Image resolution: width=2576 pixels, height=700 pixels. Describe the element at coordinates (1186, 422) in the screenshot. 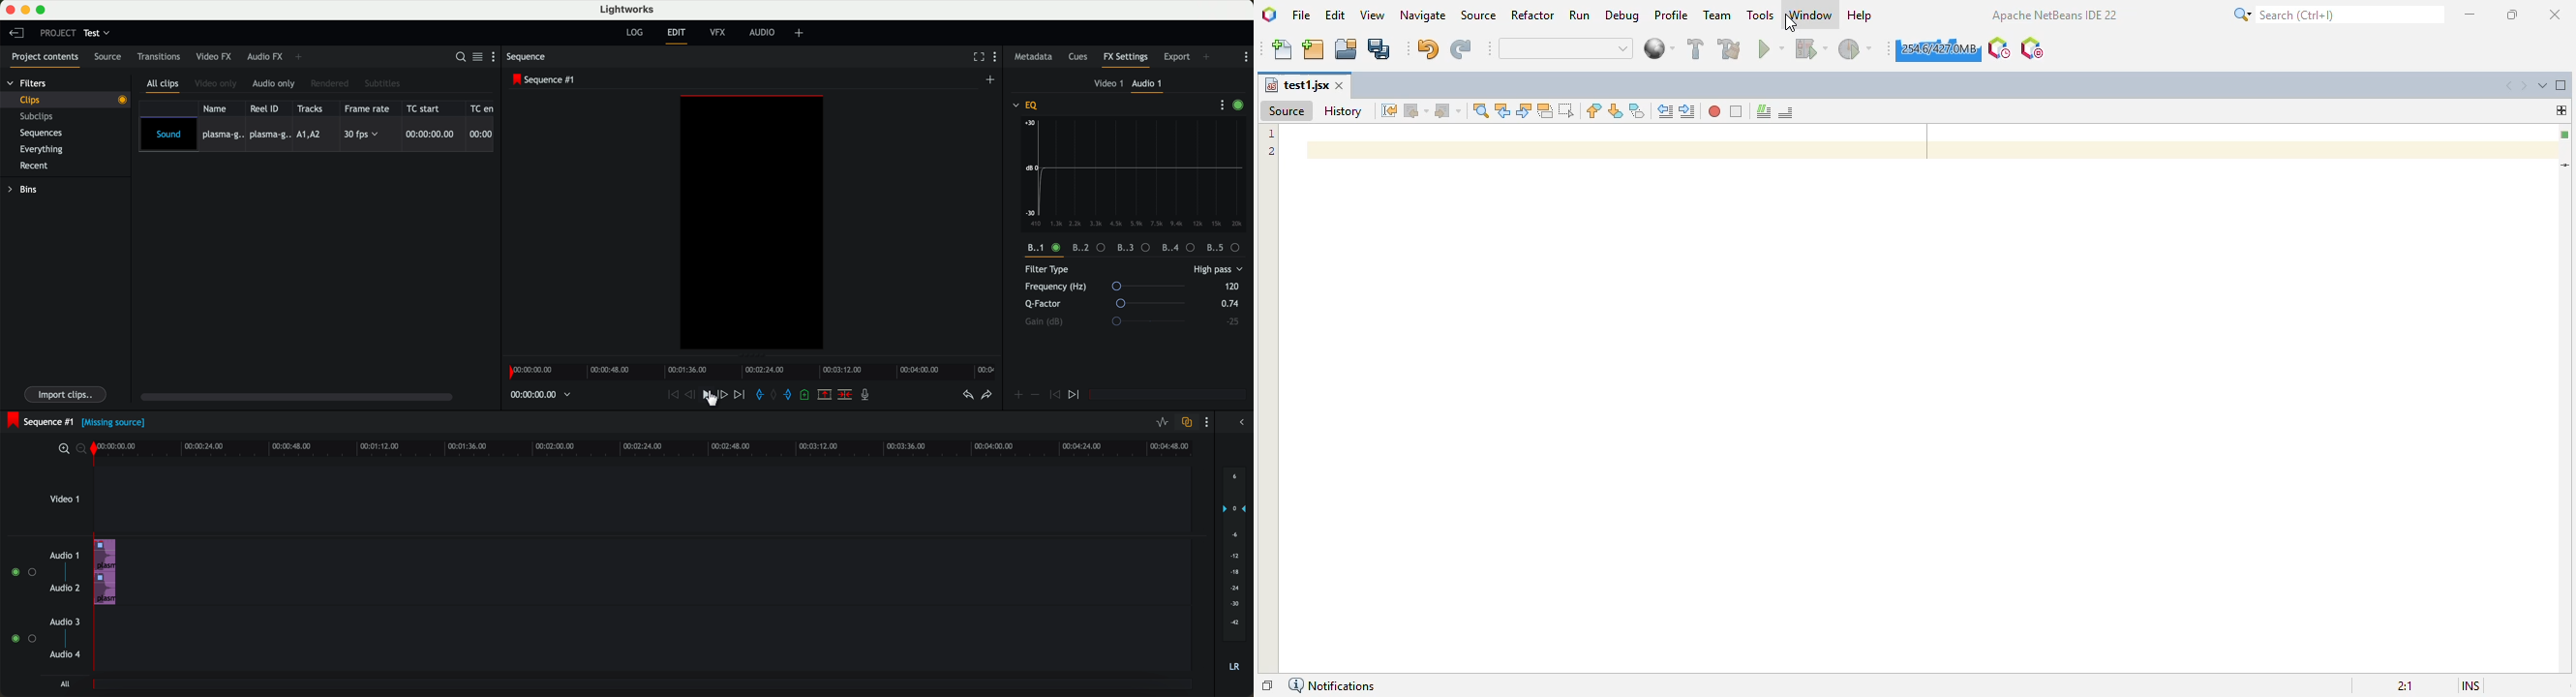

I see `toggle auto track sync` at that location.